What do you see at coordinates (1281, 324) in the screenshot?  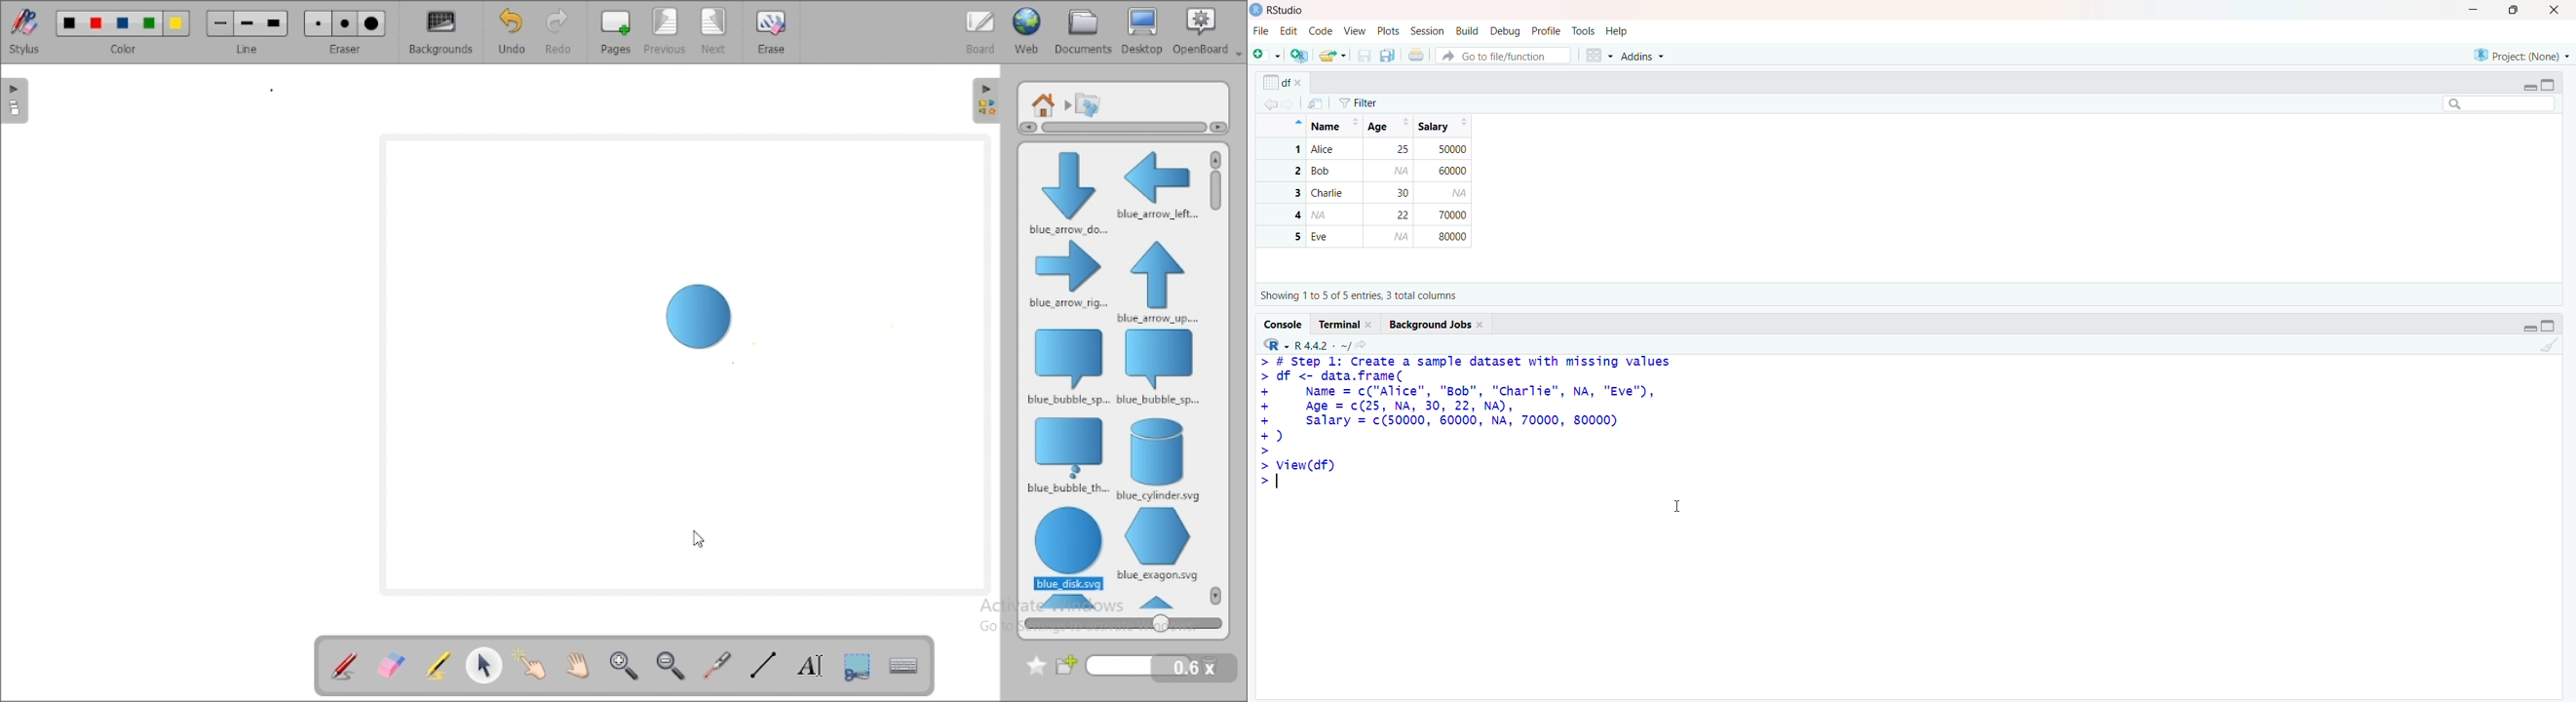 I see `Console` at bounding box center [1281, 324].